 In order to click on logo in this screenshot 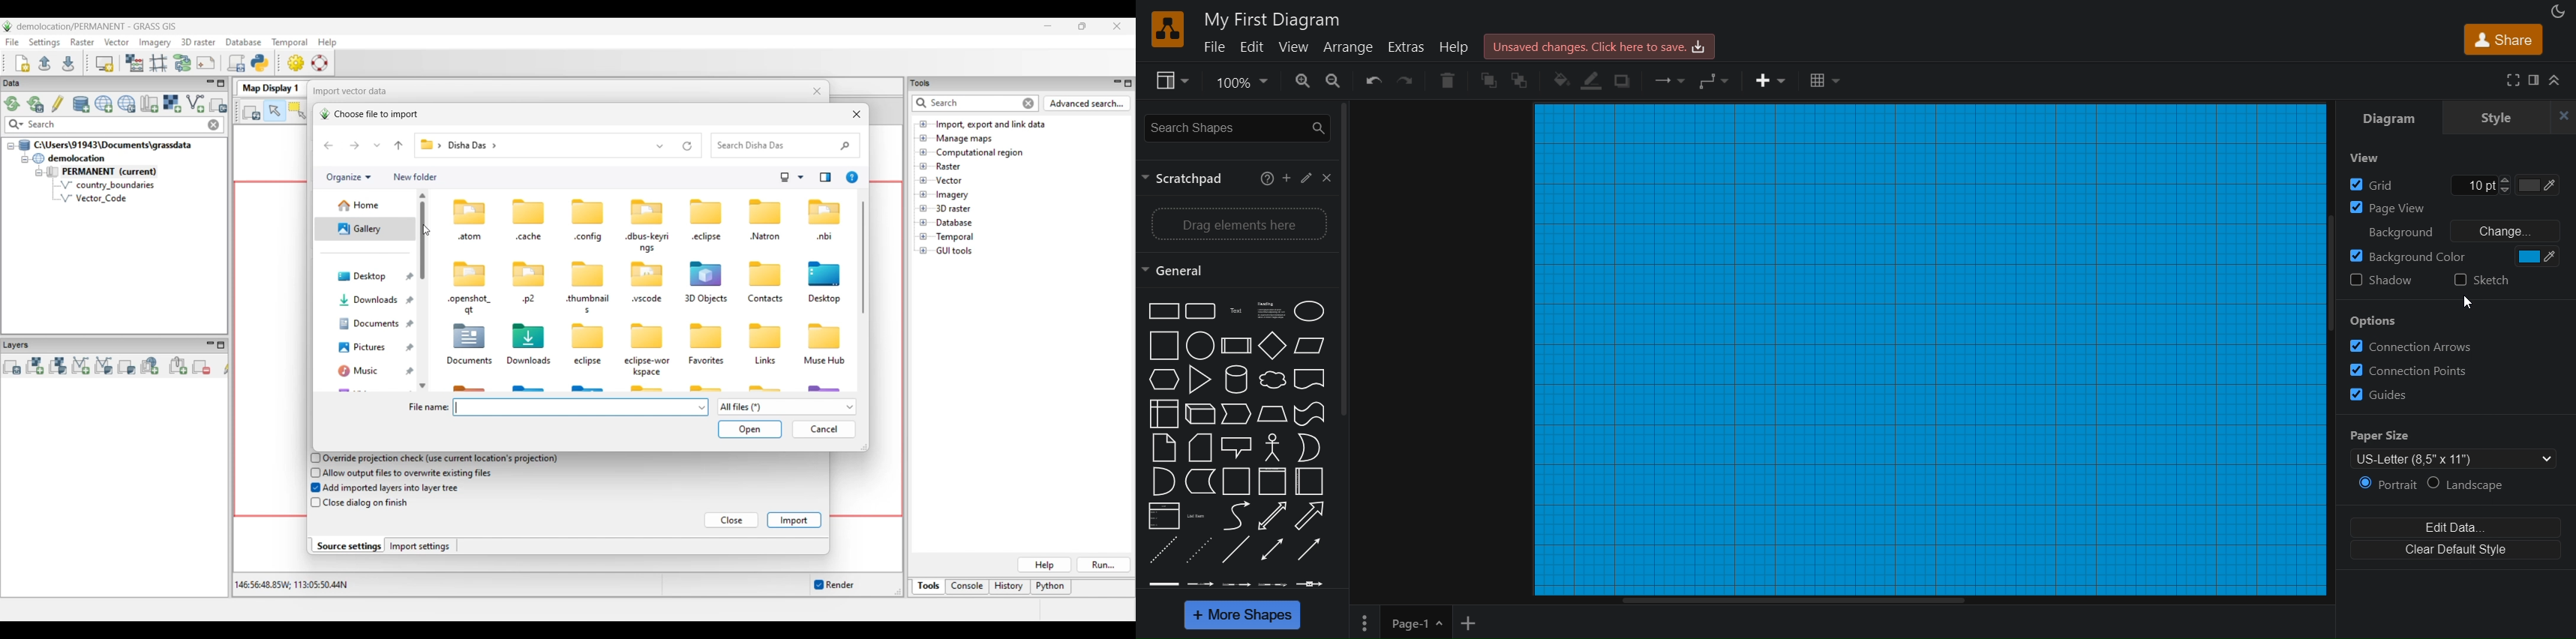, I will do `click(1168, 28)`.